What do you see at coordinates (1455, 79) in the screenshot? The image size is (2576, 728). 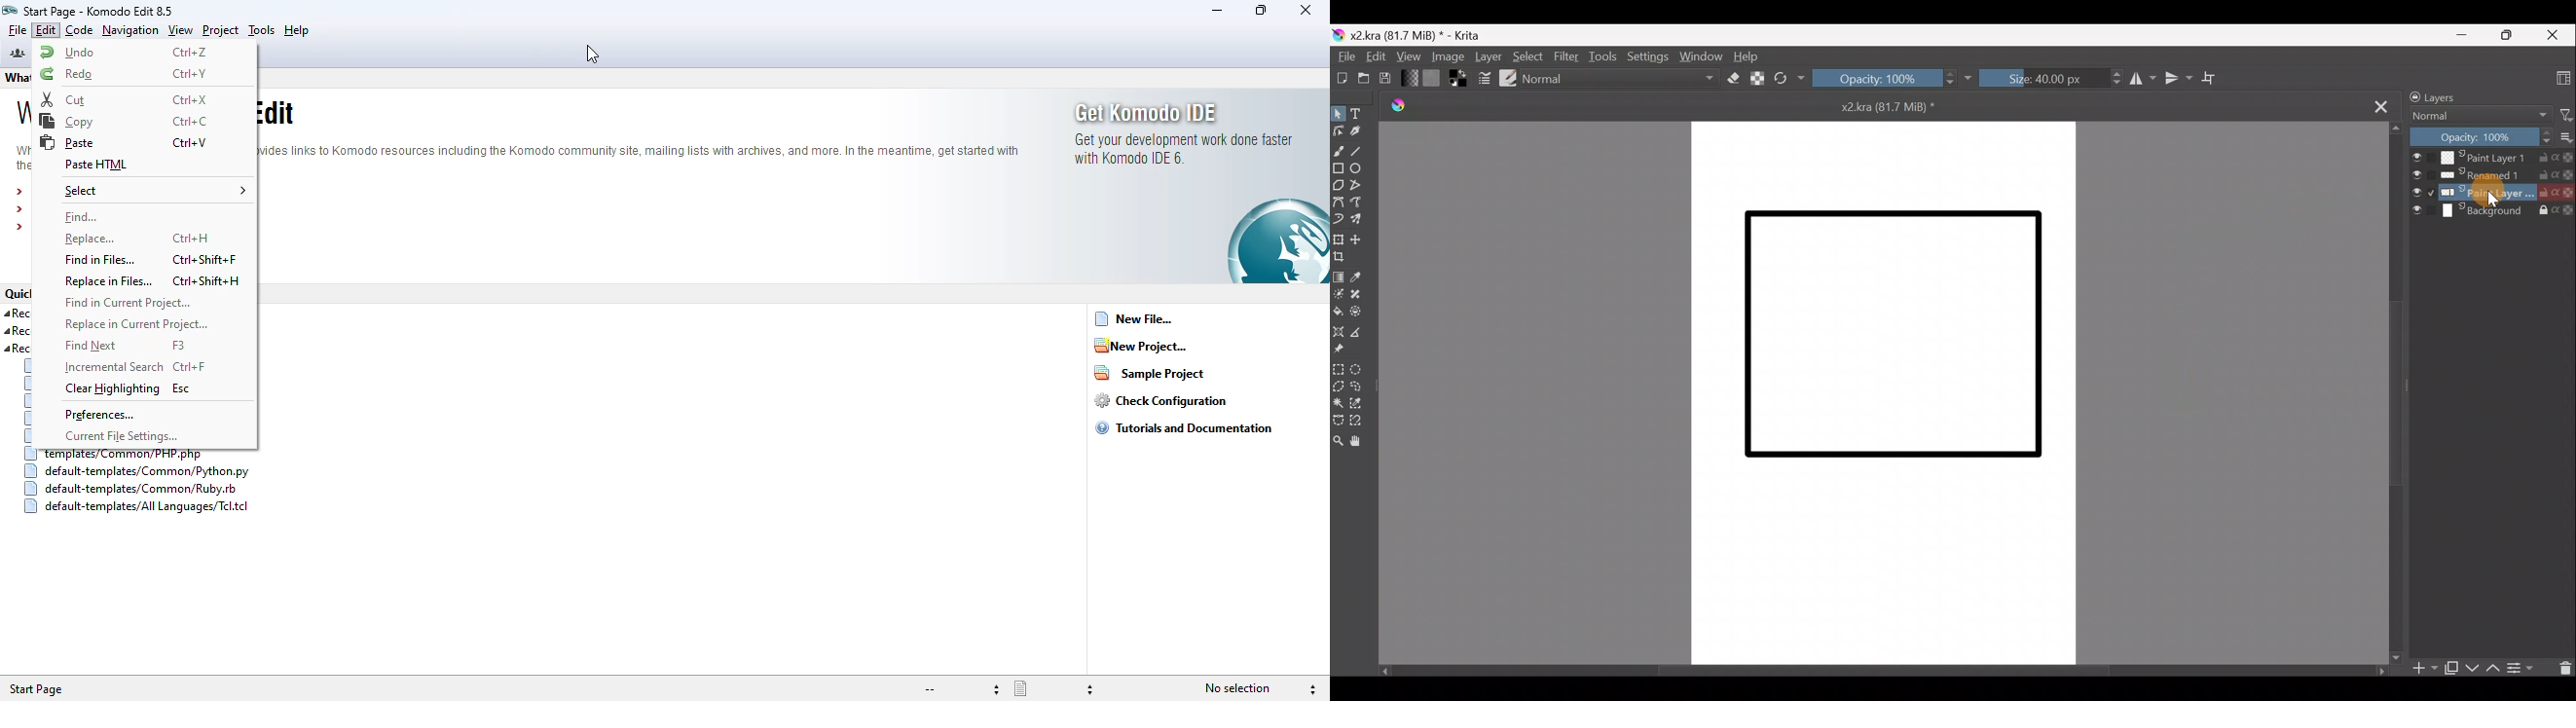 I see `Set foreground & background colors` at bounding box center [1455, 79].